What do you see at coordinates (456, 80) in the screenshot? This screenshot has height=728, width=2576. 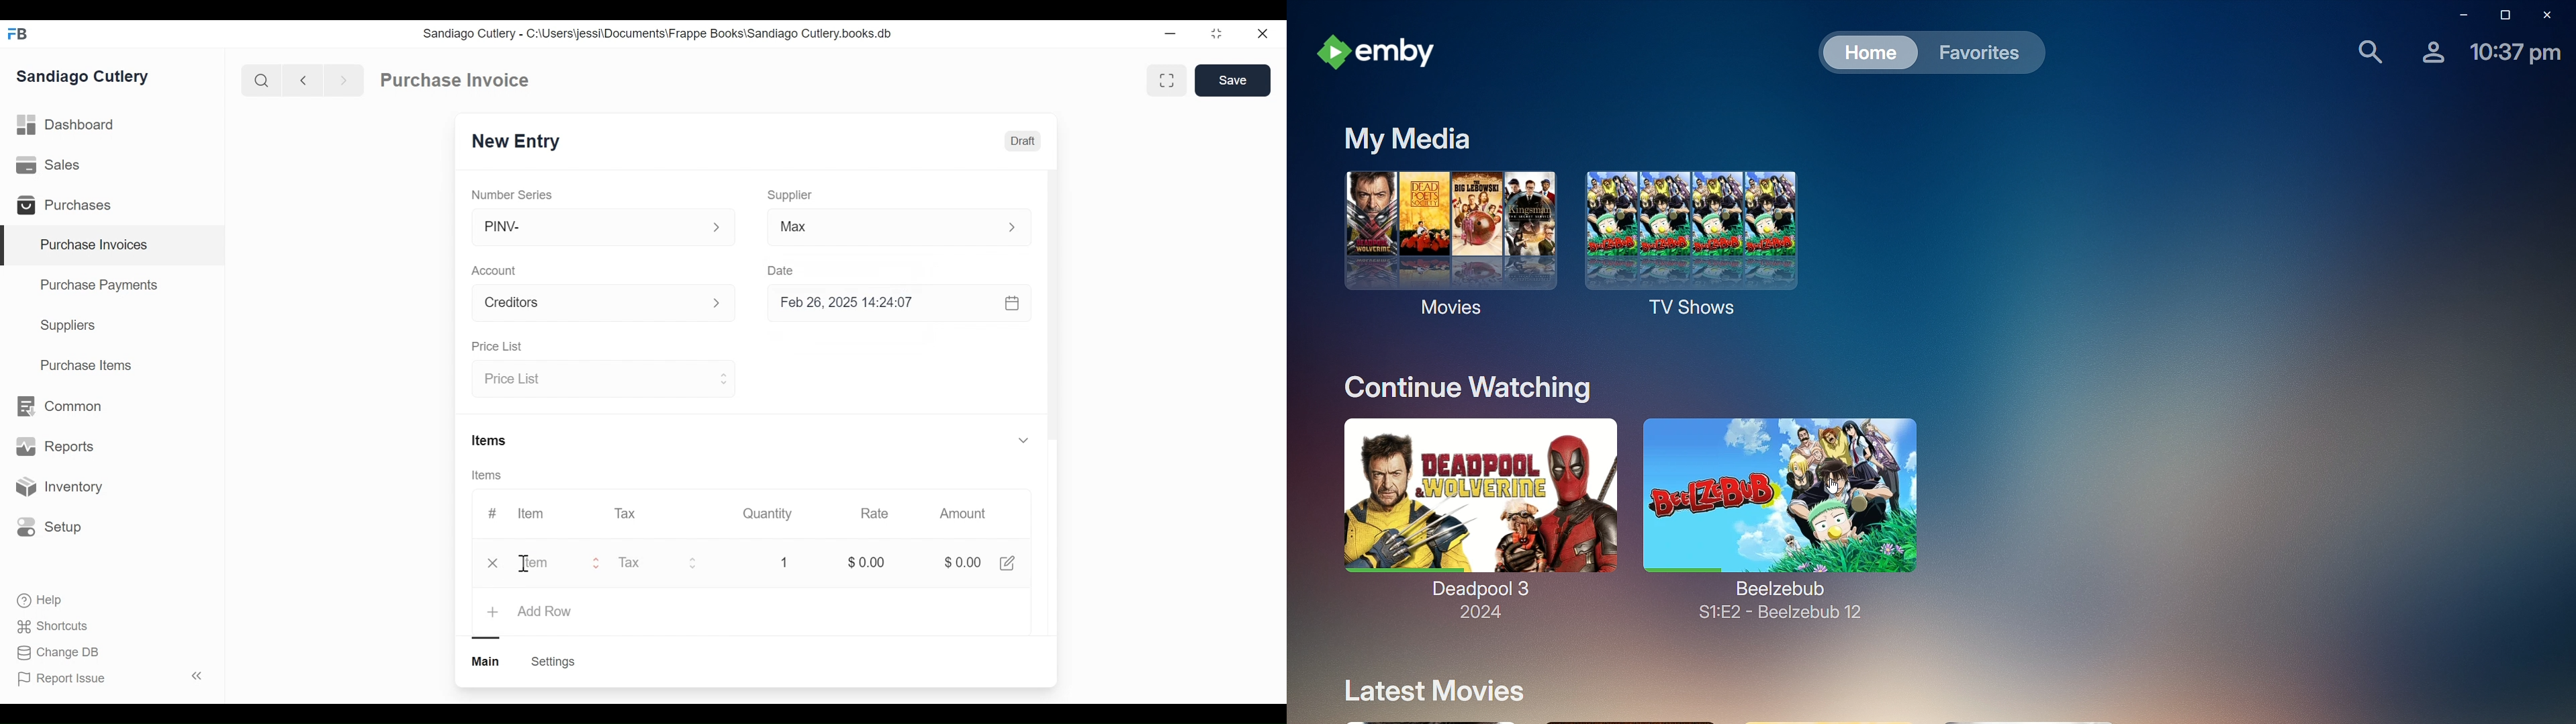 I see `Purchase Invoice` at bounding box center [456, 80].